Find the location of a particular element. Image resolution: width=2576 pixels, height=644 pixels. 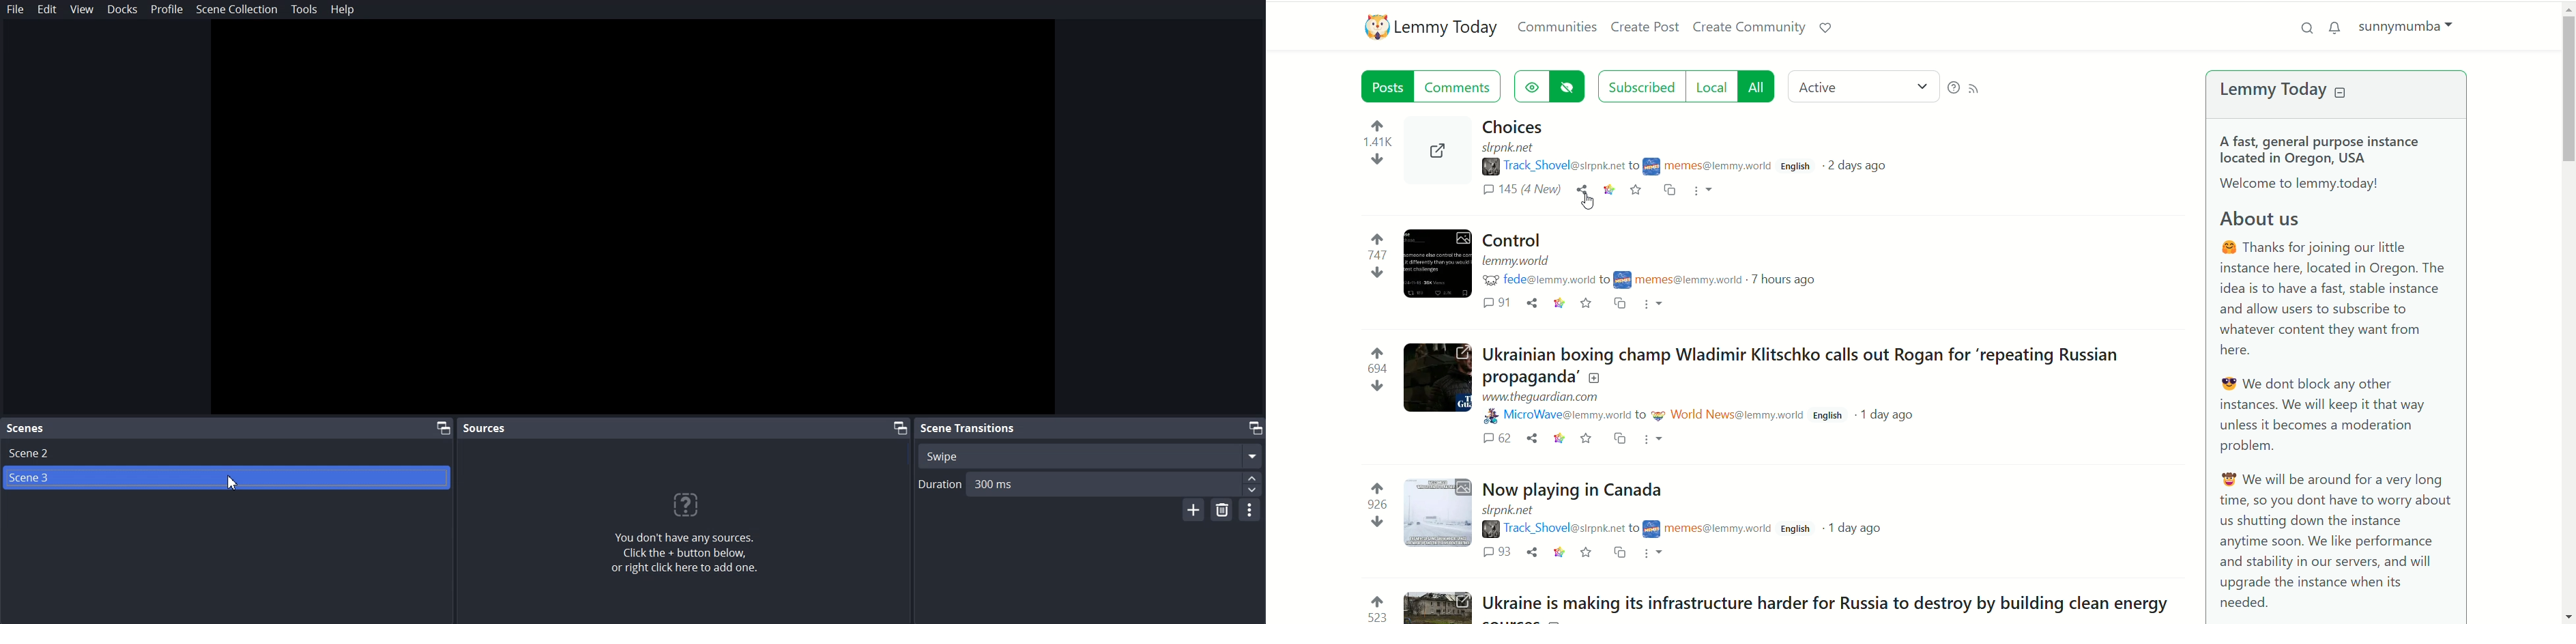

Expand the post with the image is located at coordinates (1439, 264).